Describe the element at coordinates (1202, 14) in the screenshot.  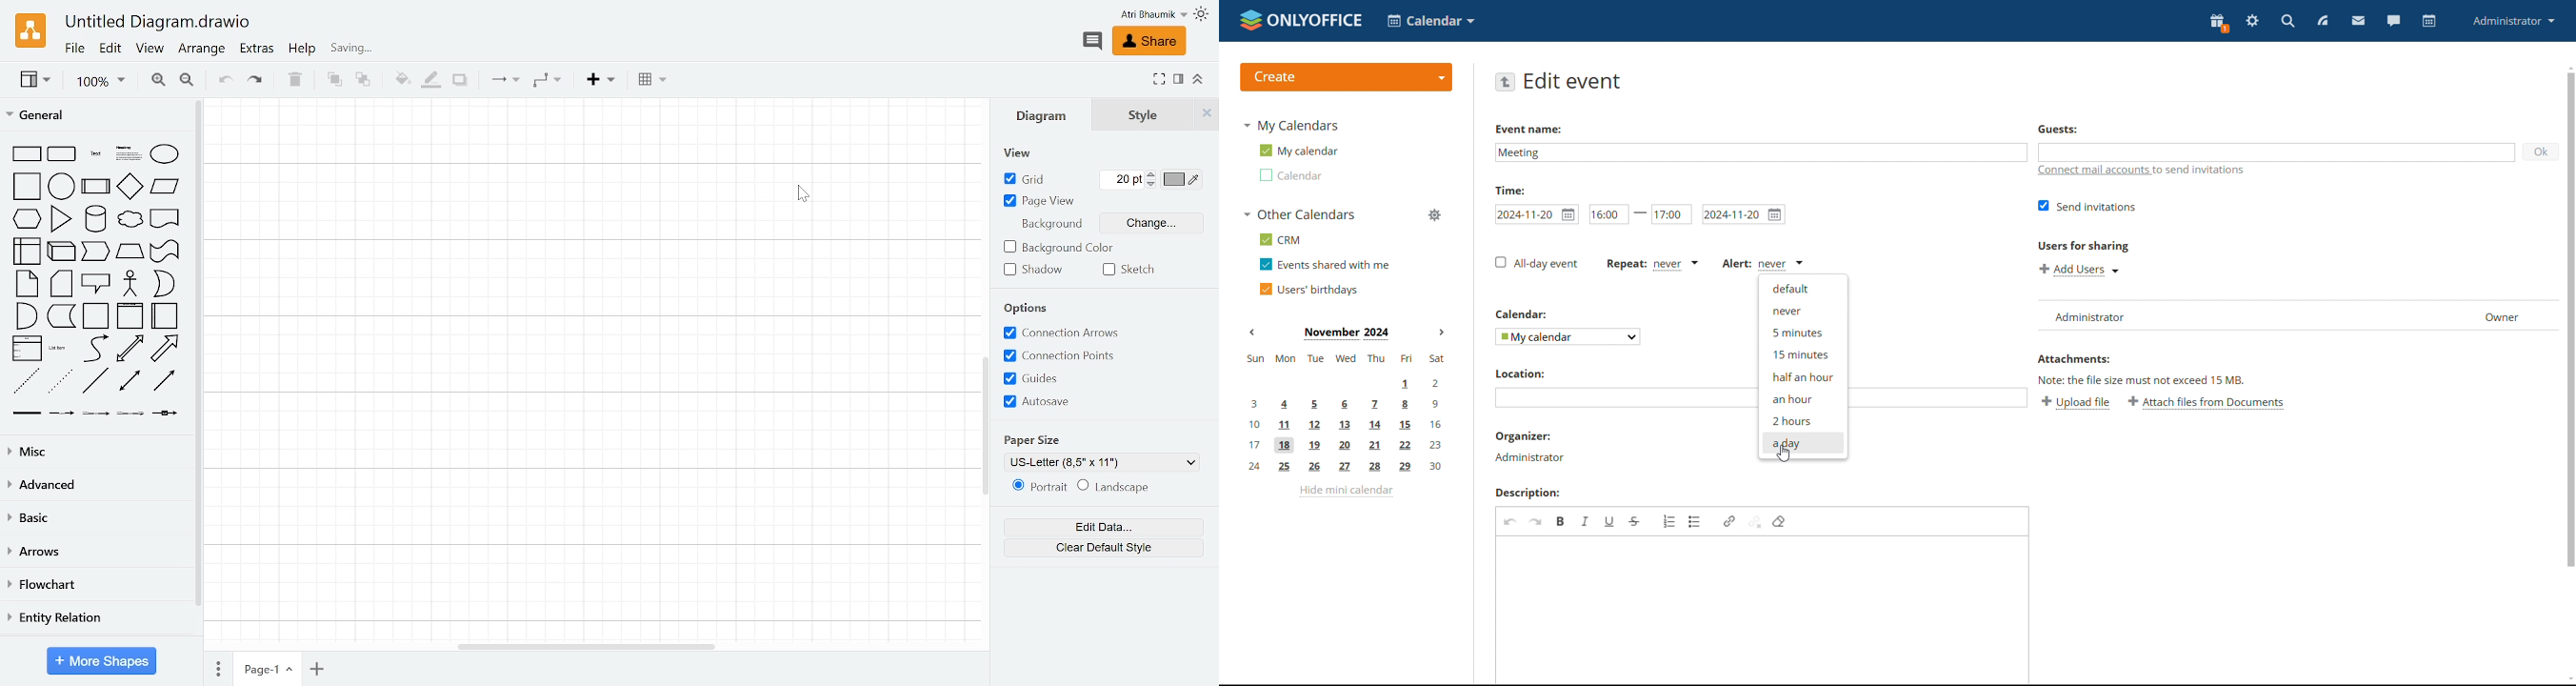
I see `Theme` at that location.